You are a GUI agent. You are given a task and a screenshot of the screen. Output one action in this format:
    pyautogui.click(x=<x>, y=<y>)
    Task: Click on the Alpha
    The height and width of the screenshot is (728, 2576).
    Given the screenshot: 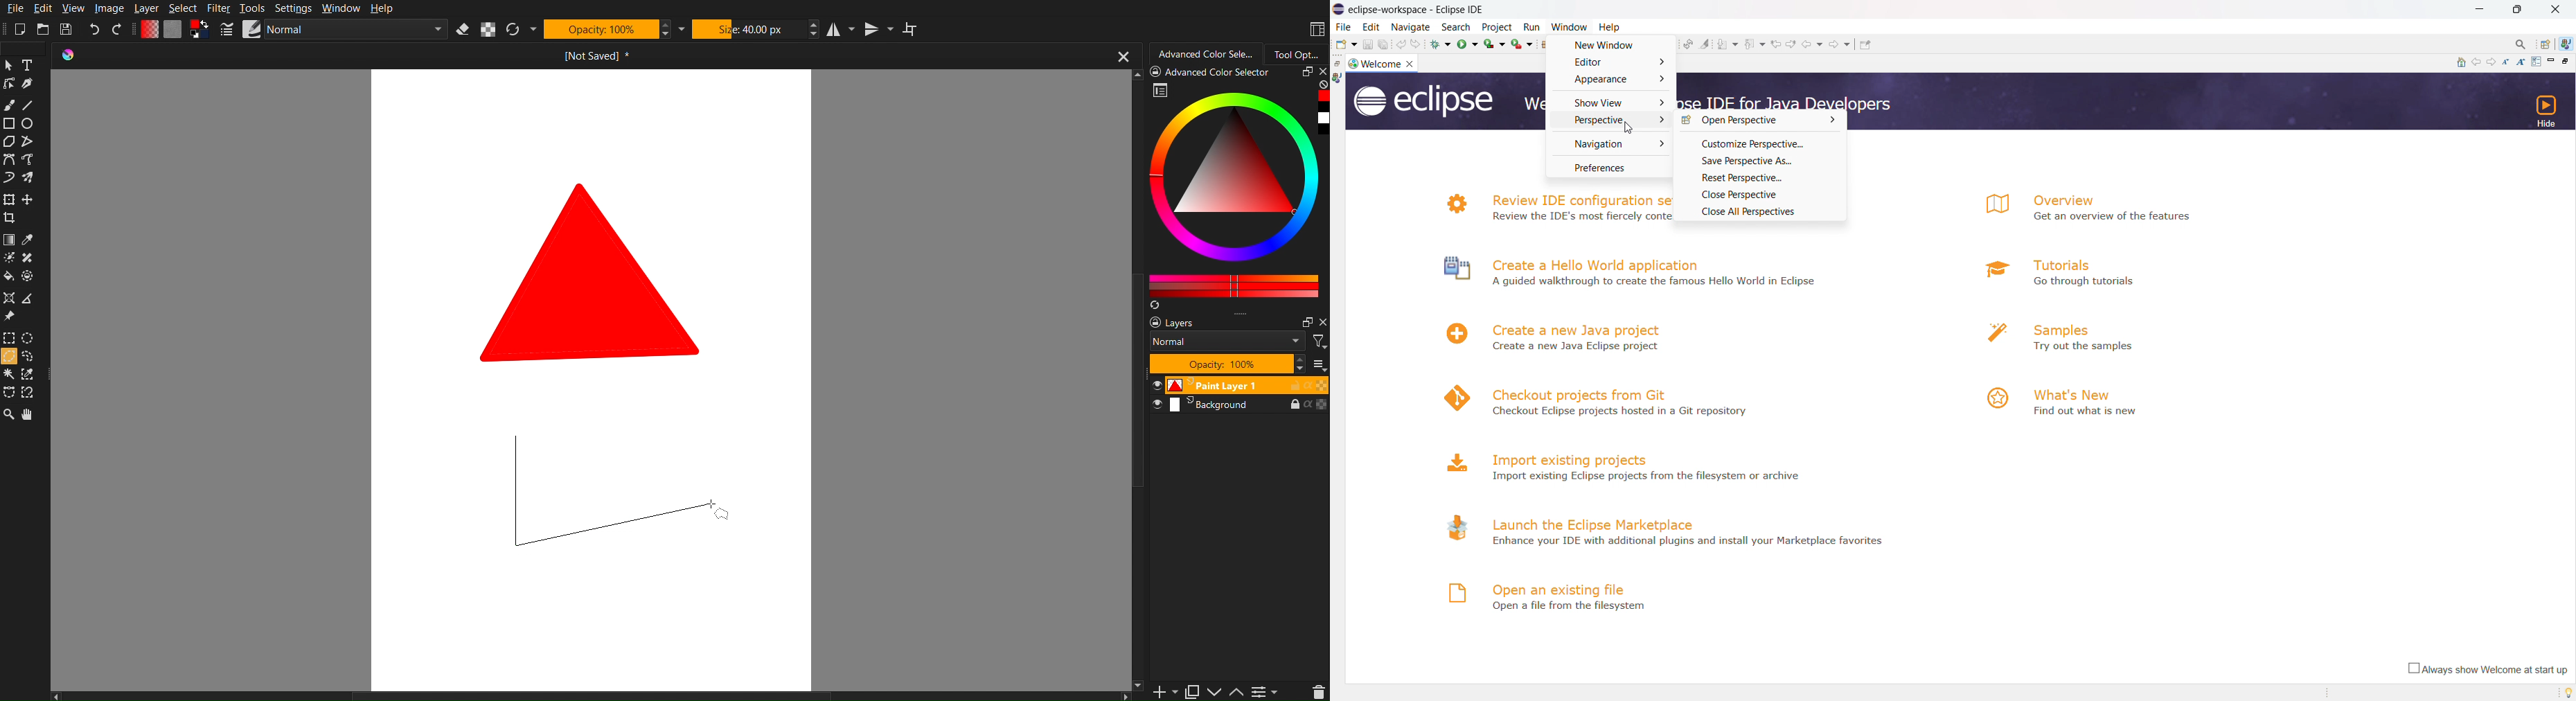 What is the action you would take?
    pyautogui.click(x=491, y=30)
    